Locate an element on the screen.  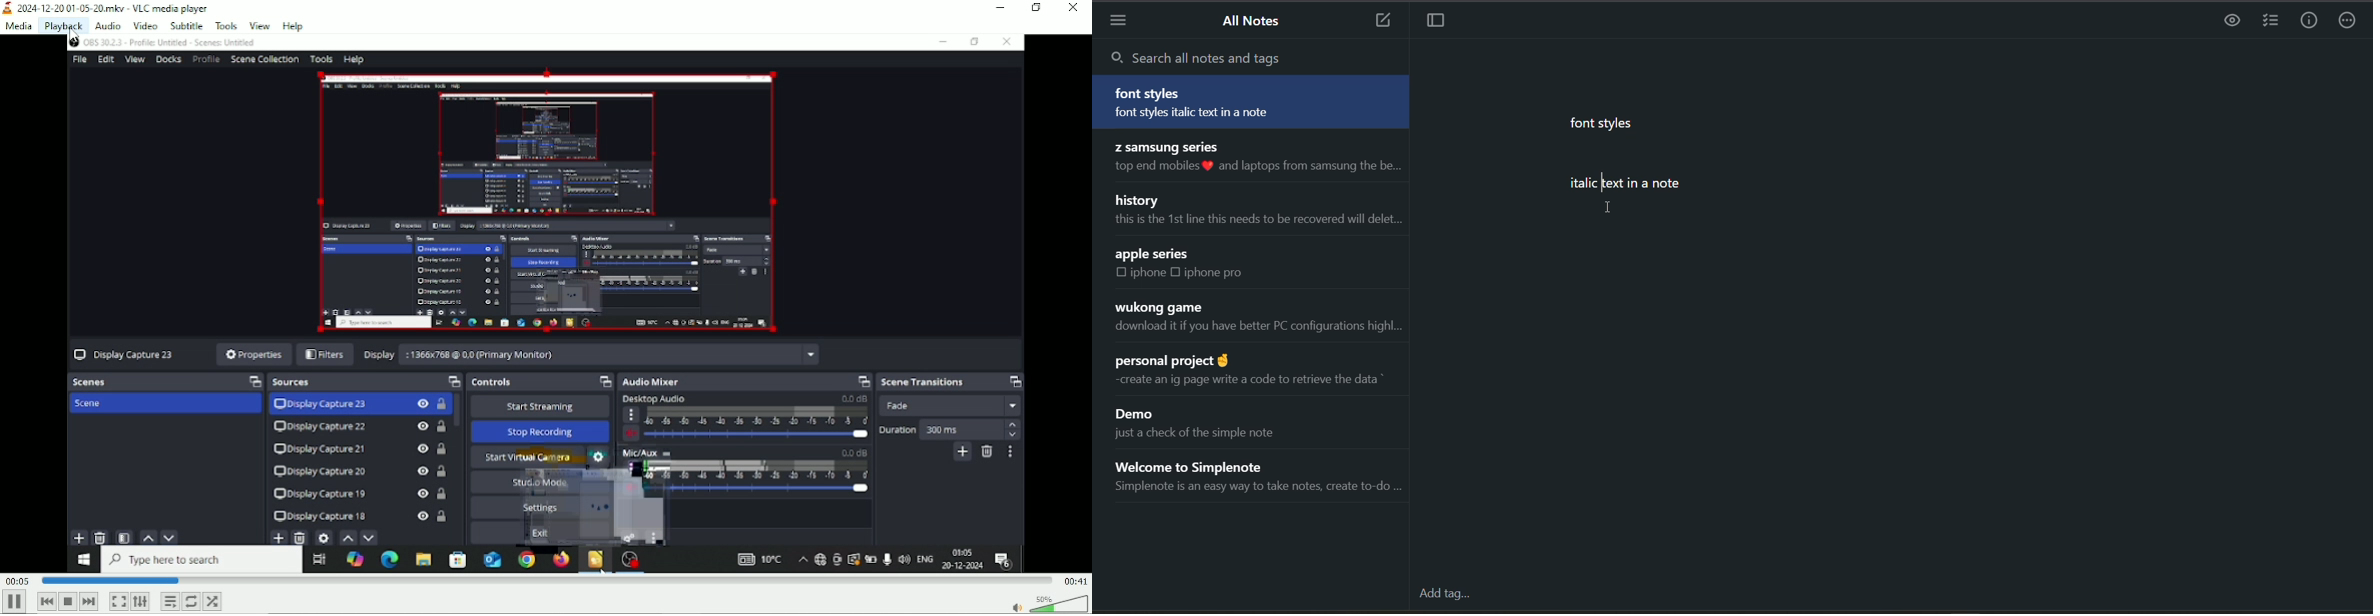
Pause is located at coordinates (16, 602).